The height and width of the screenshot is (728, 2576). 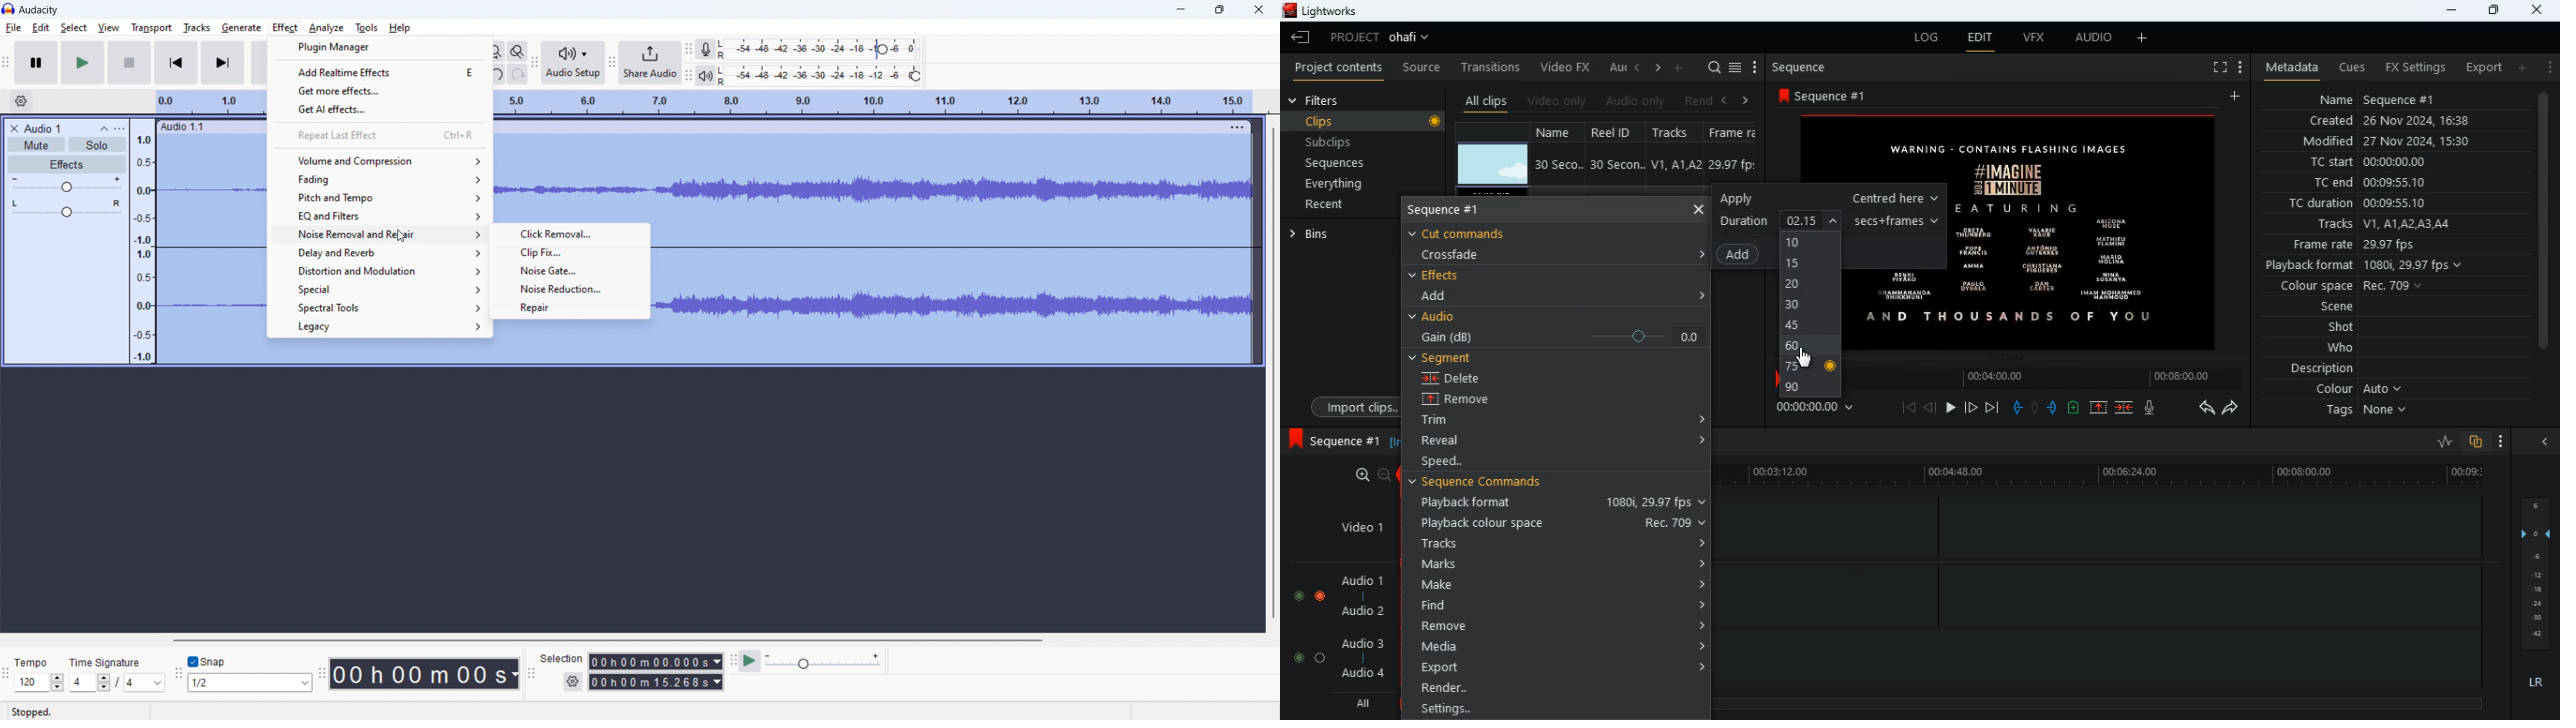 What do you see at coordinates (1491, 485) in the screenshot?
I see `sequence commands` at bounding box center [1491, 485].